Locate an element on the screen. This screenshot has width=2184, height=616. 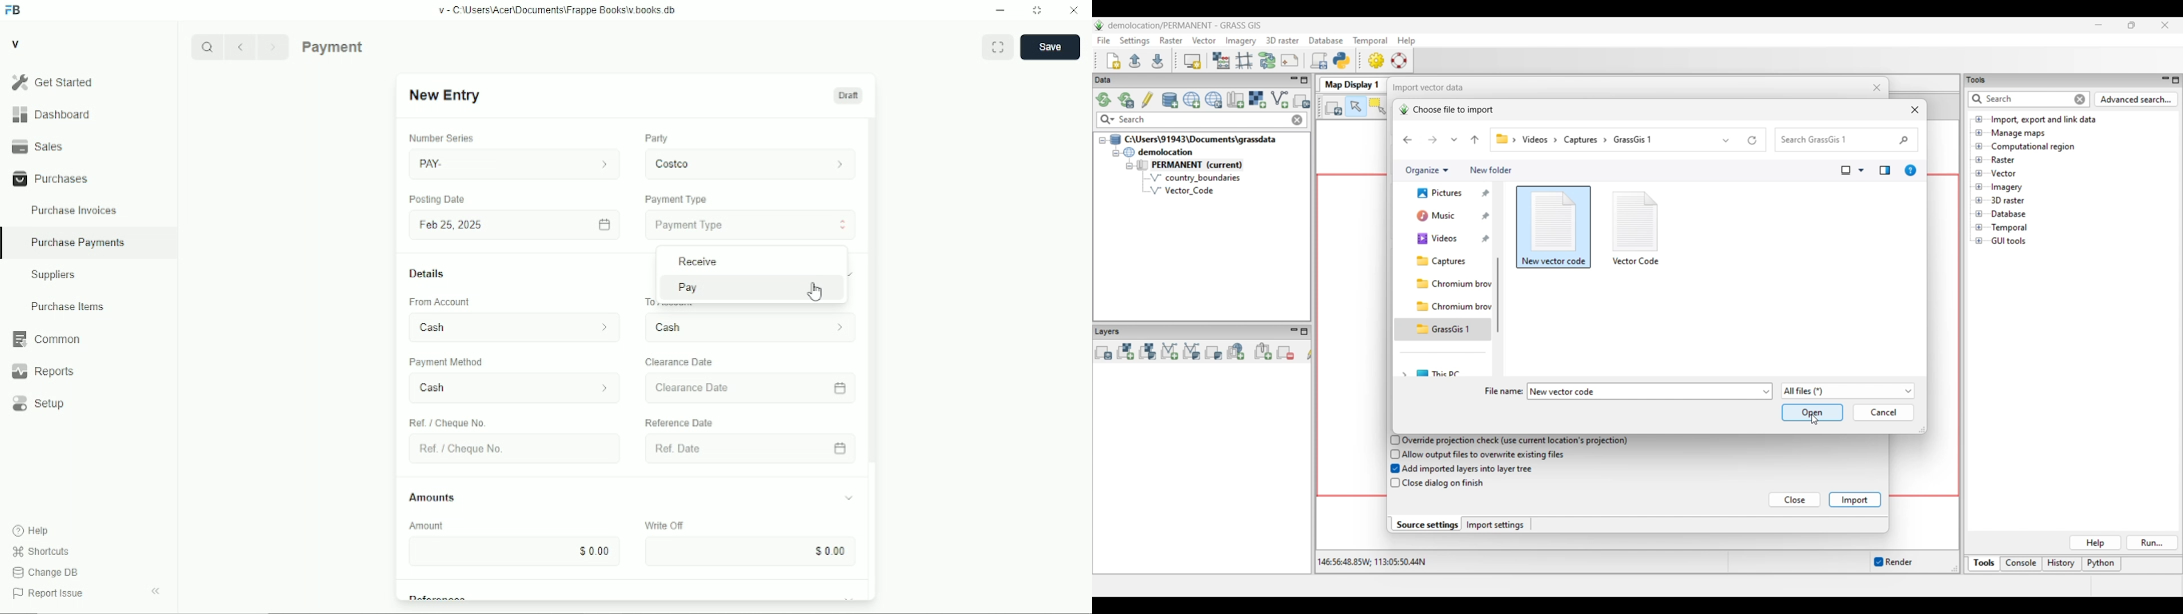
Draft is located at coordinates (848, 95).